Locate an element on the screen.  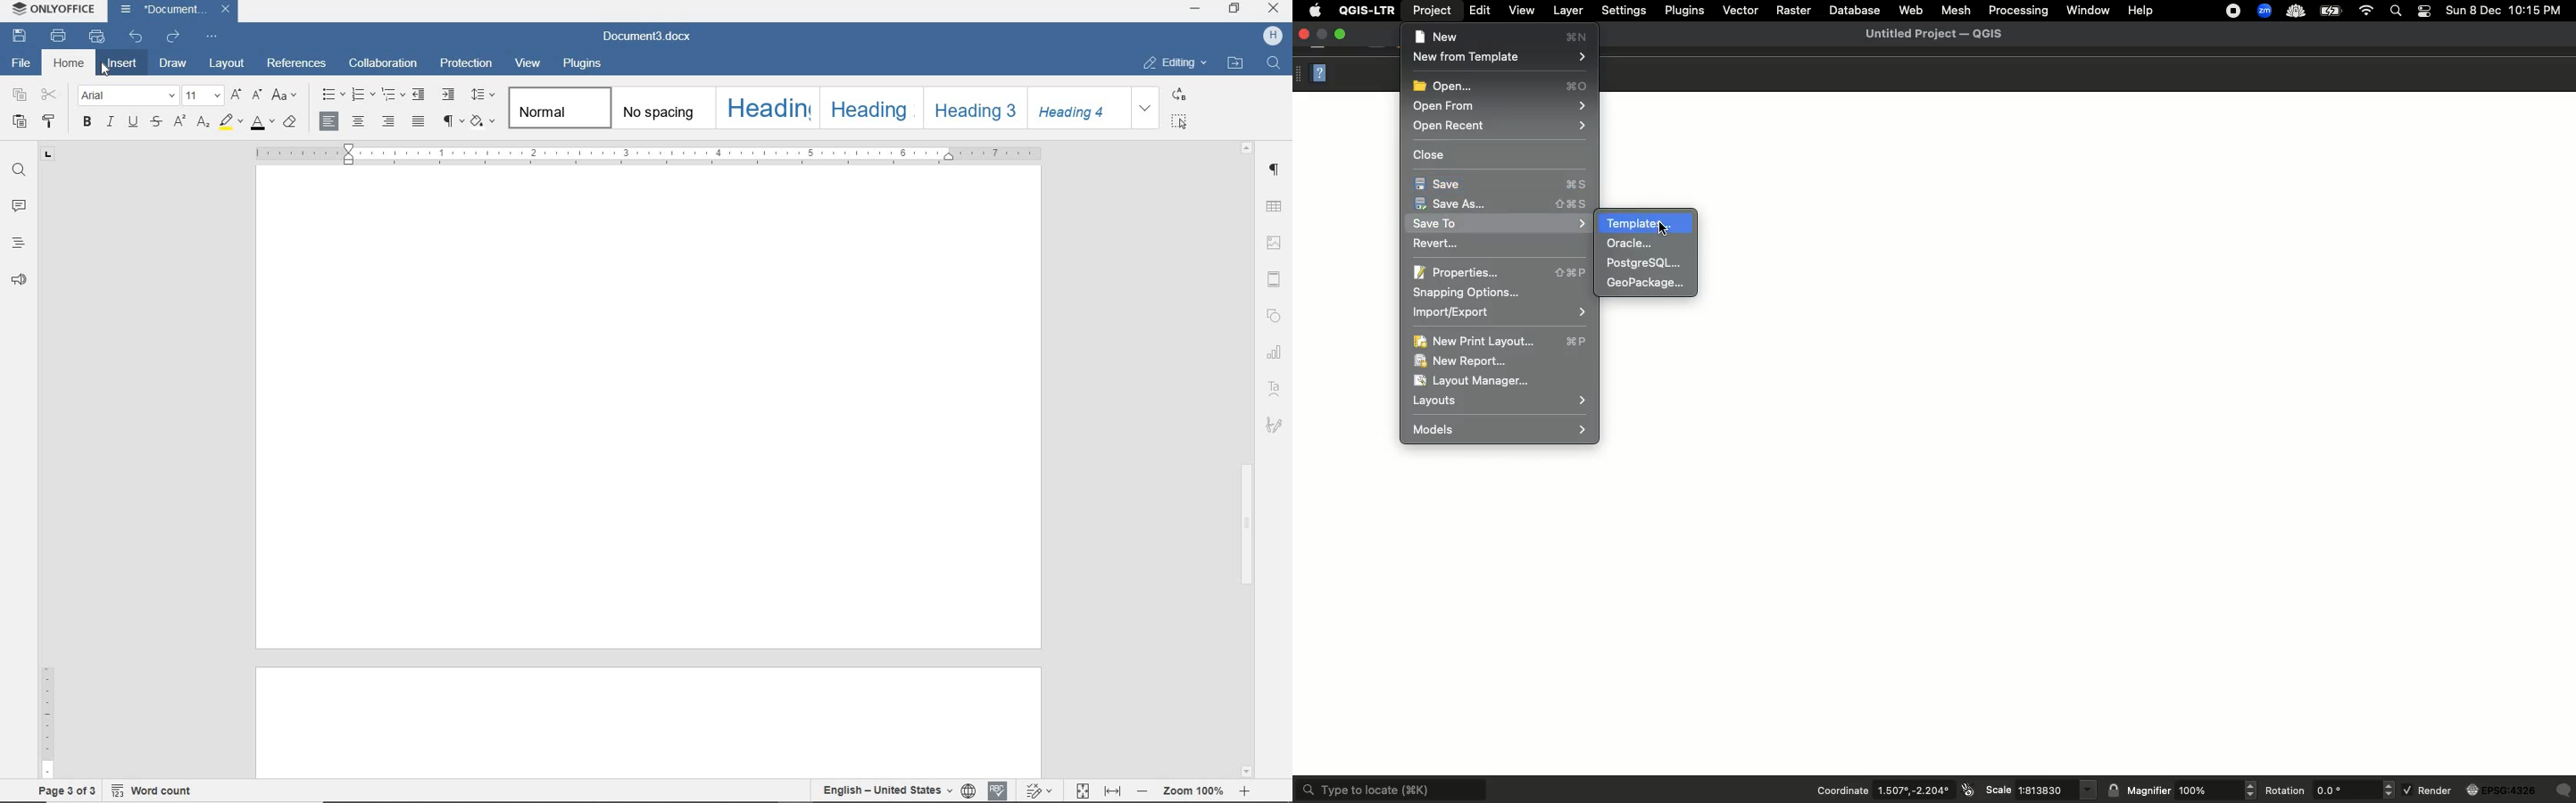
RULER is located at coordinates (47, 481).